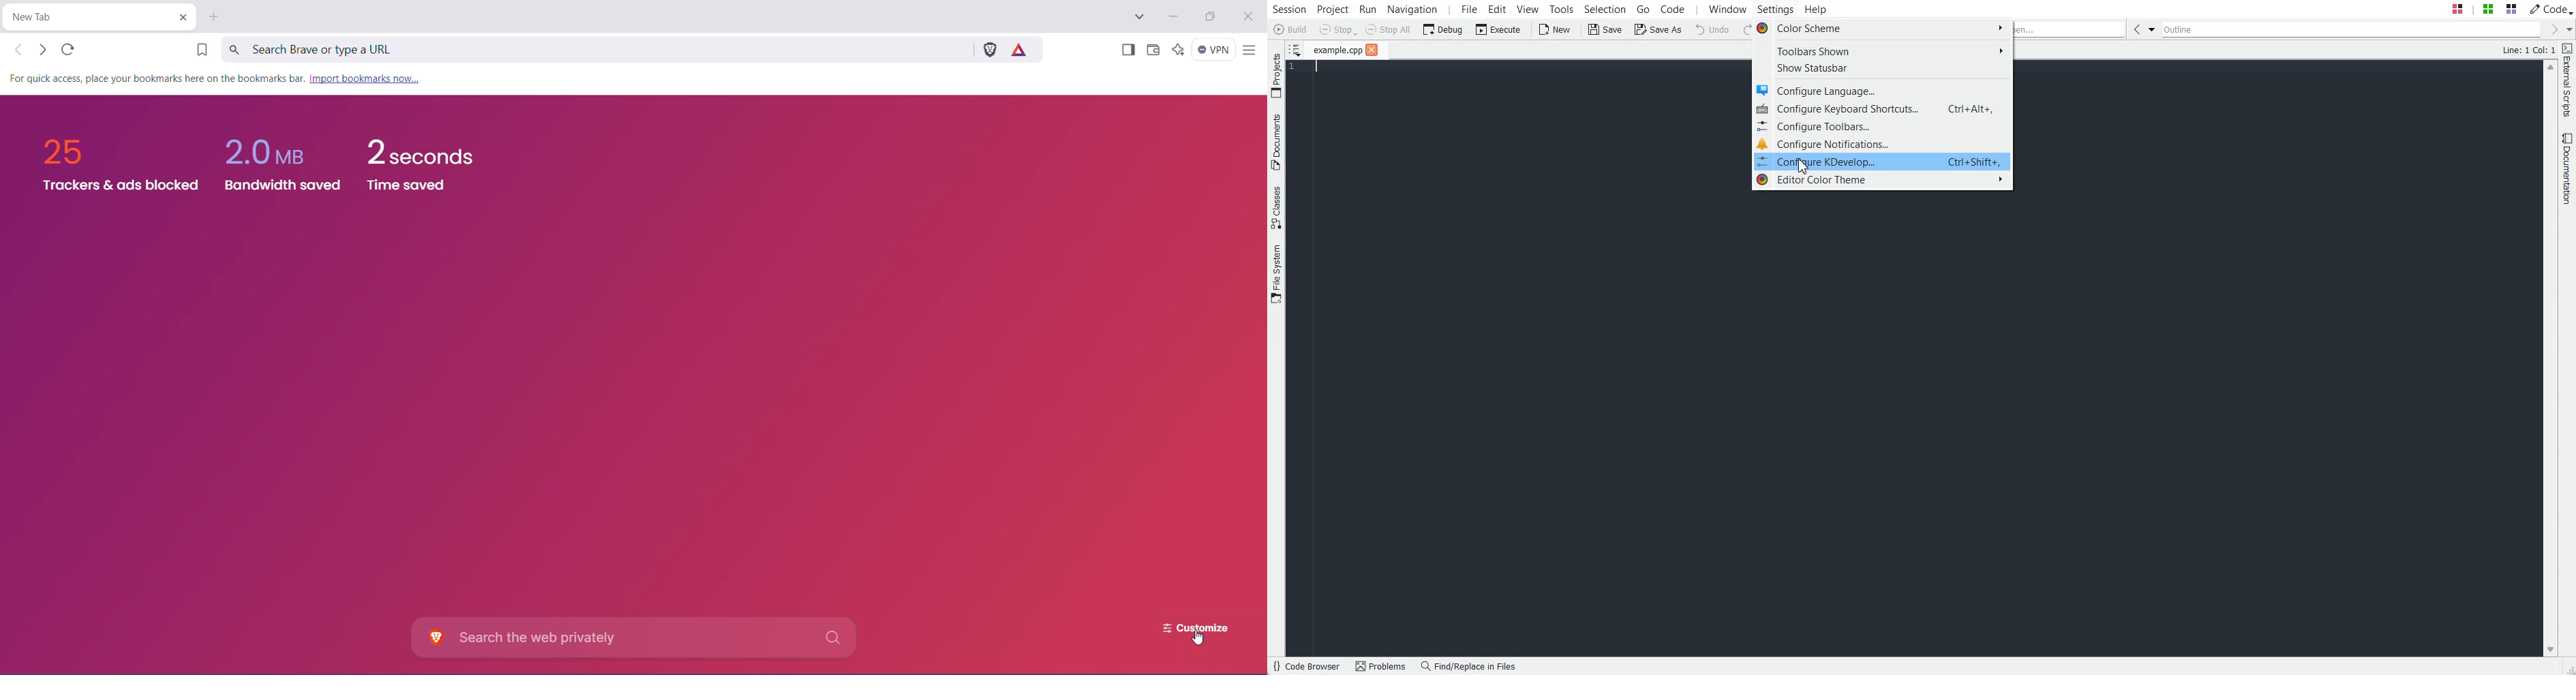 The width and height of the screenshot is (2576, 700). What do you see at coordinates (990, 49) in the screenshot?
I see `Brave Shields` at bounding box center [990, 49].